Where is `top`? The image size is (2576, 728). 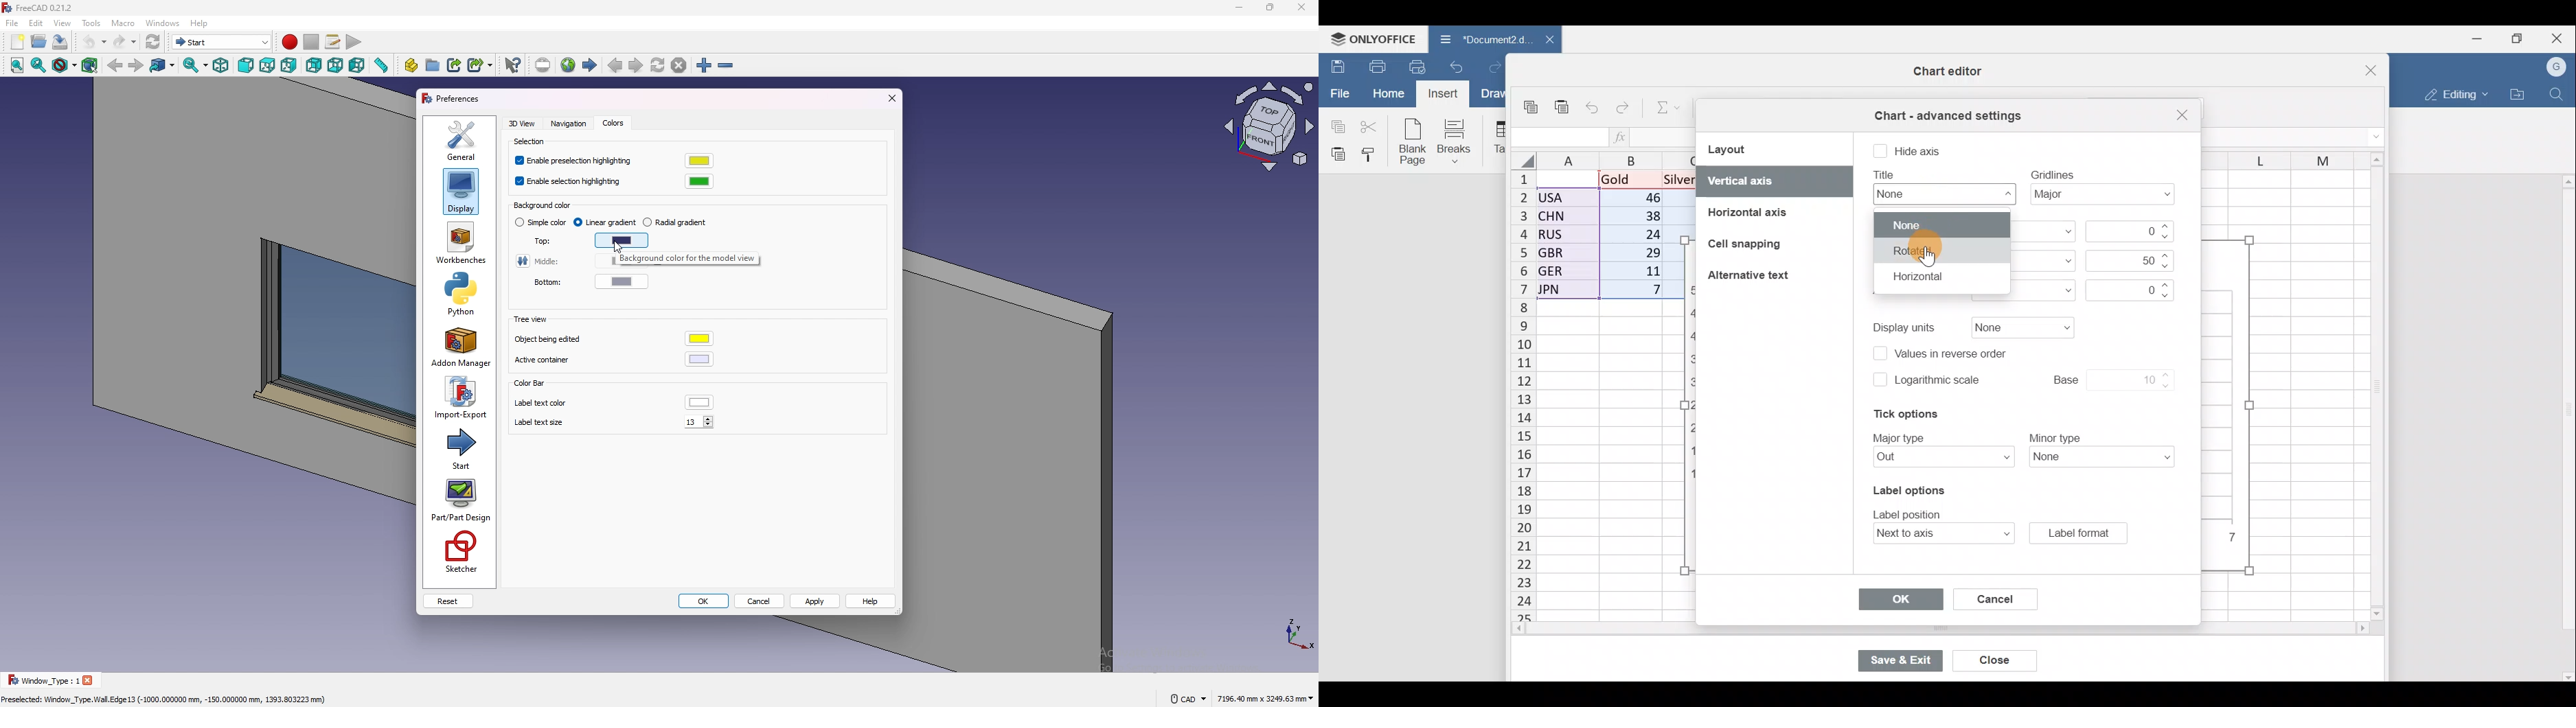 top is located at coordinates (267, 66).